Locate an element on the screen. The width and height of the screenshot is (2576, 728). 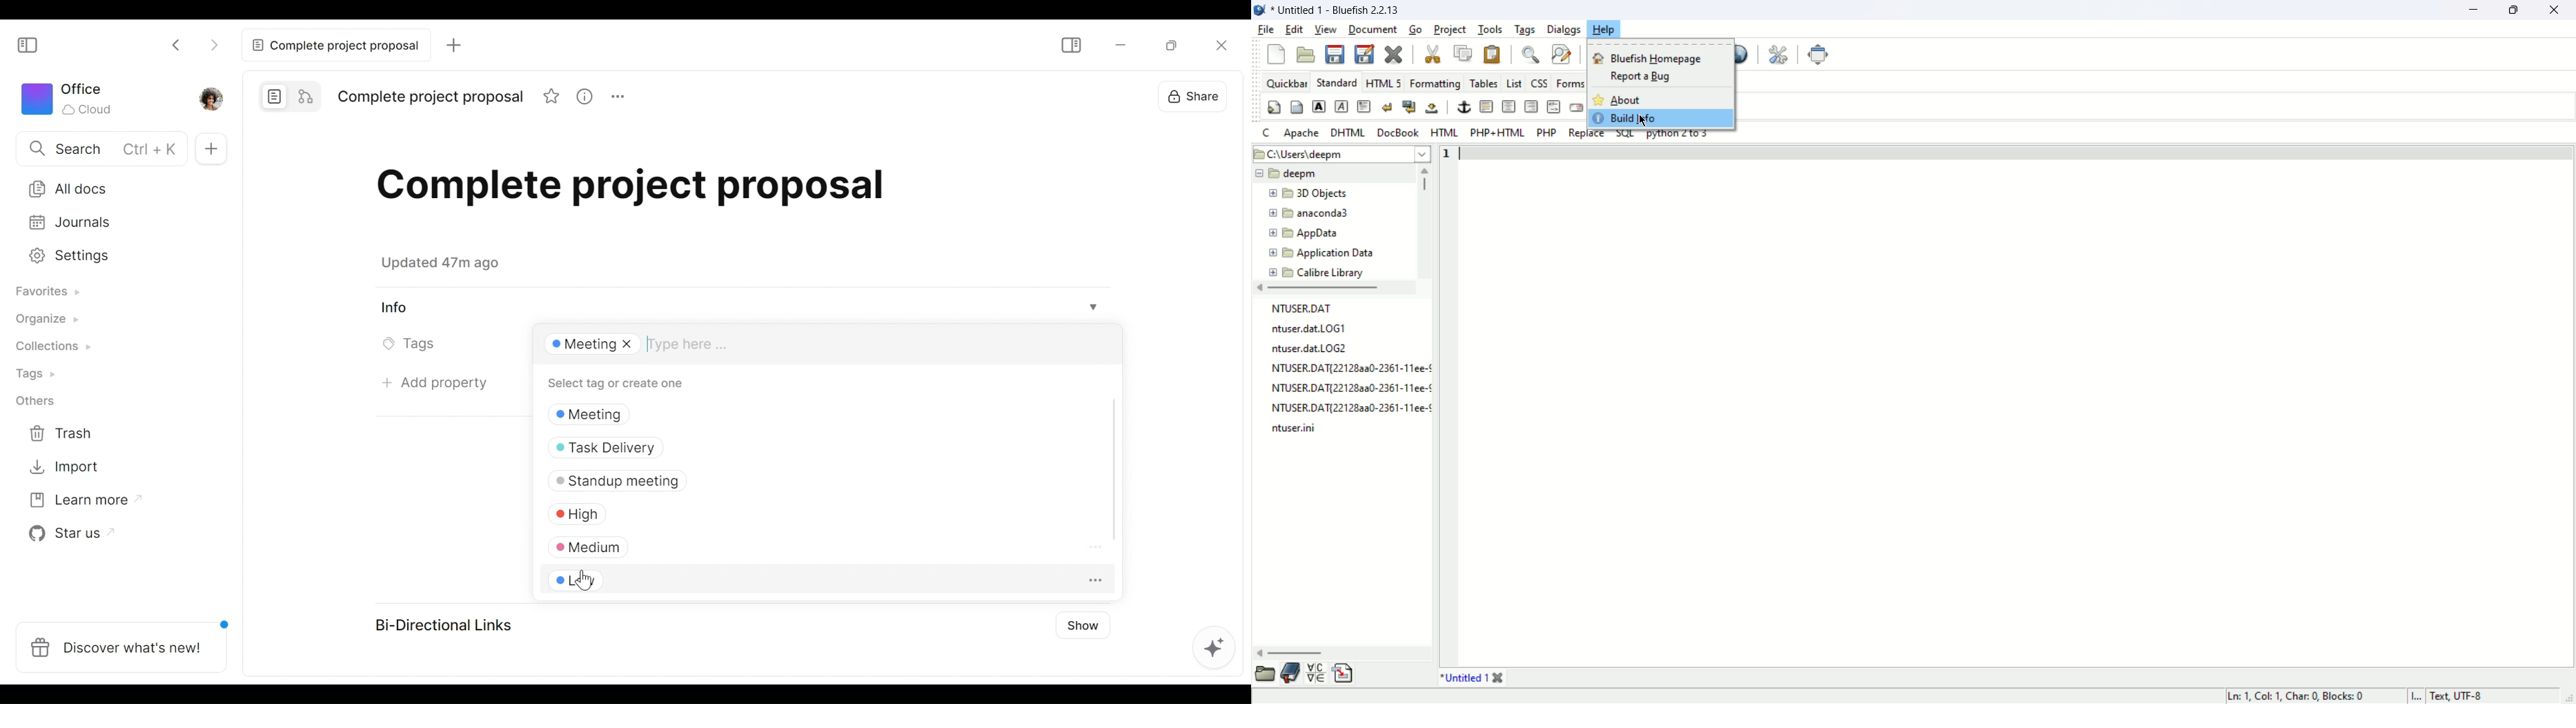
report a bug is located at coordinates (1633, 76).